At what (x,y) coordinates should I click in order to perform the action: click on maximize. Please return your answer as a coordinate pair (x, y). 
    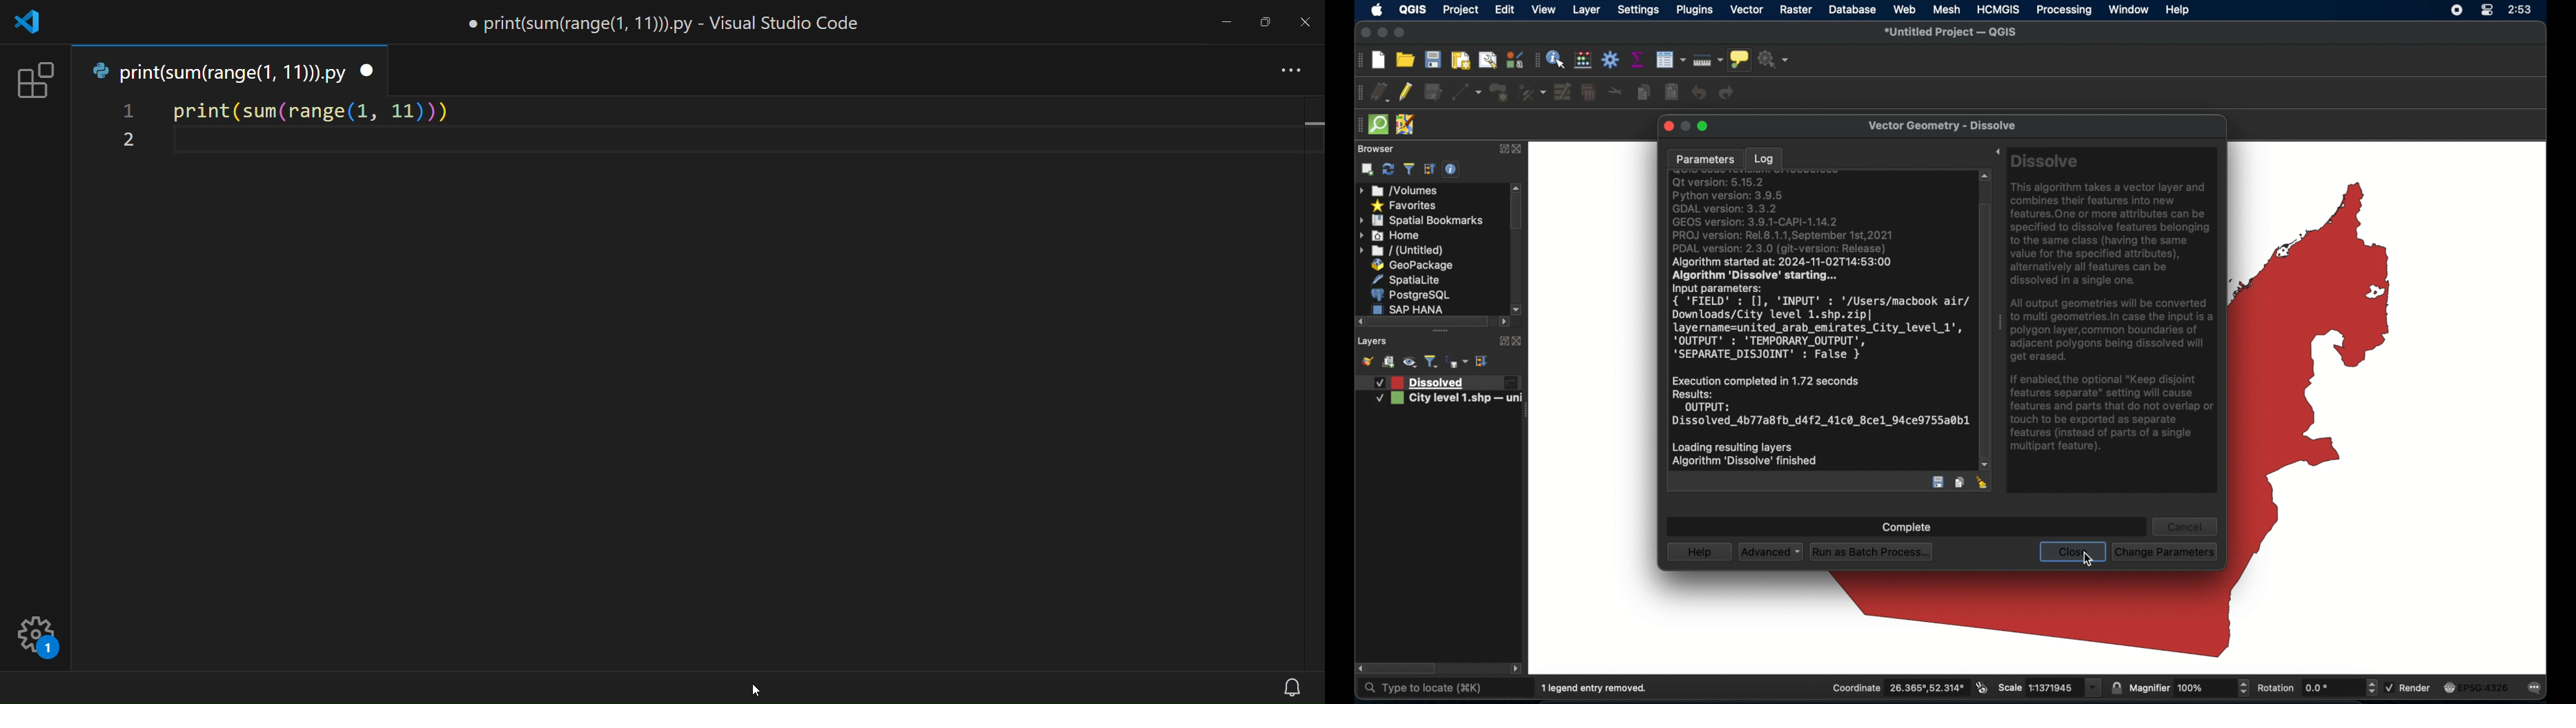
    Looking at the image, I should click on (1268, 20).